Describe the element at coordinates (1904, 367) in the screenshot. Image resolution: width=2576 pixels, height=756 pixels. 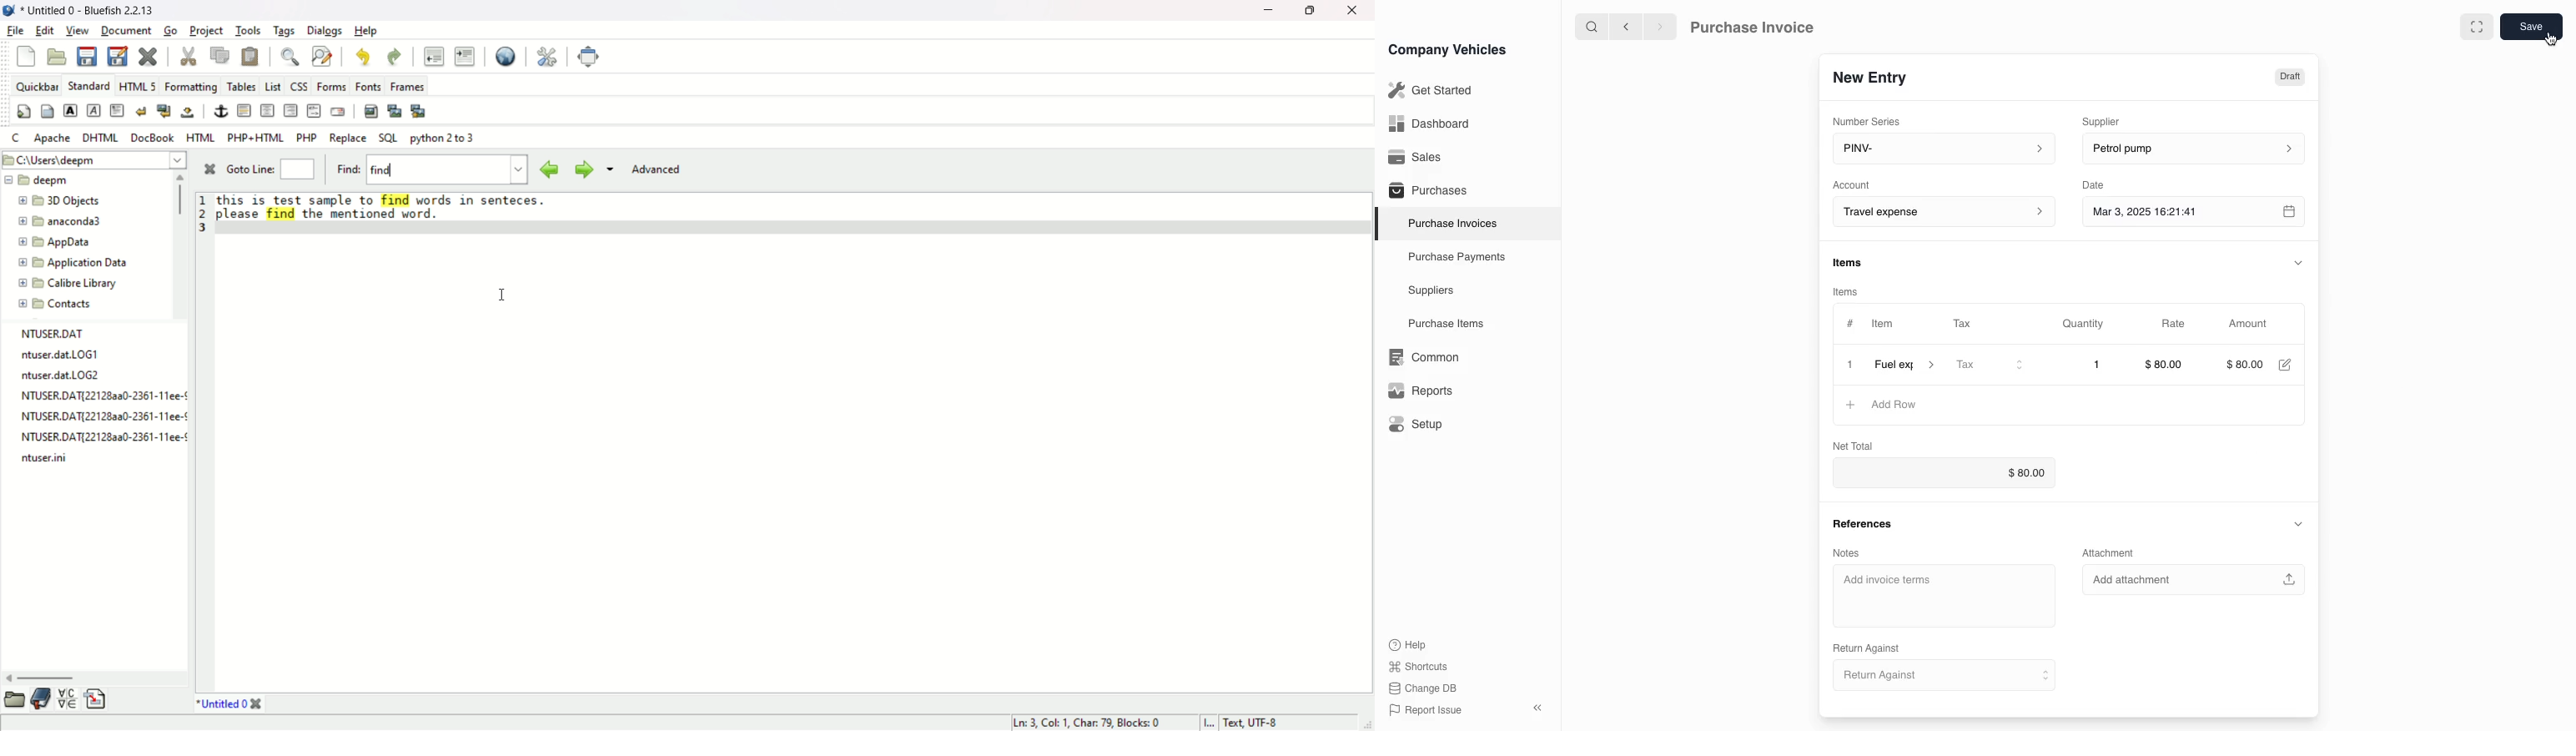
I see `item  ` at that location.